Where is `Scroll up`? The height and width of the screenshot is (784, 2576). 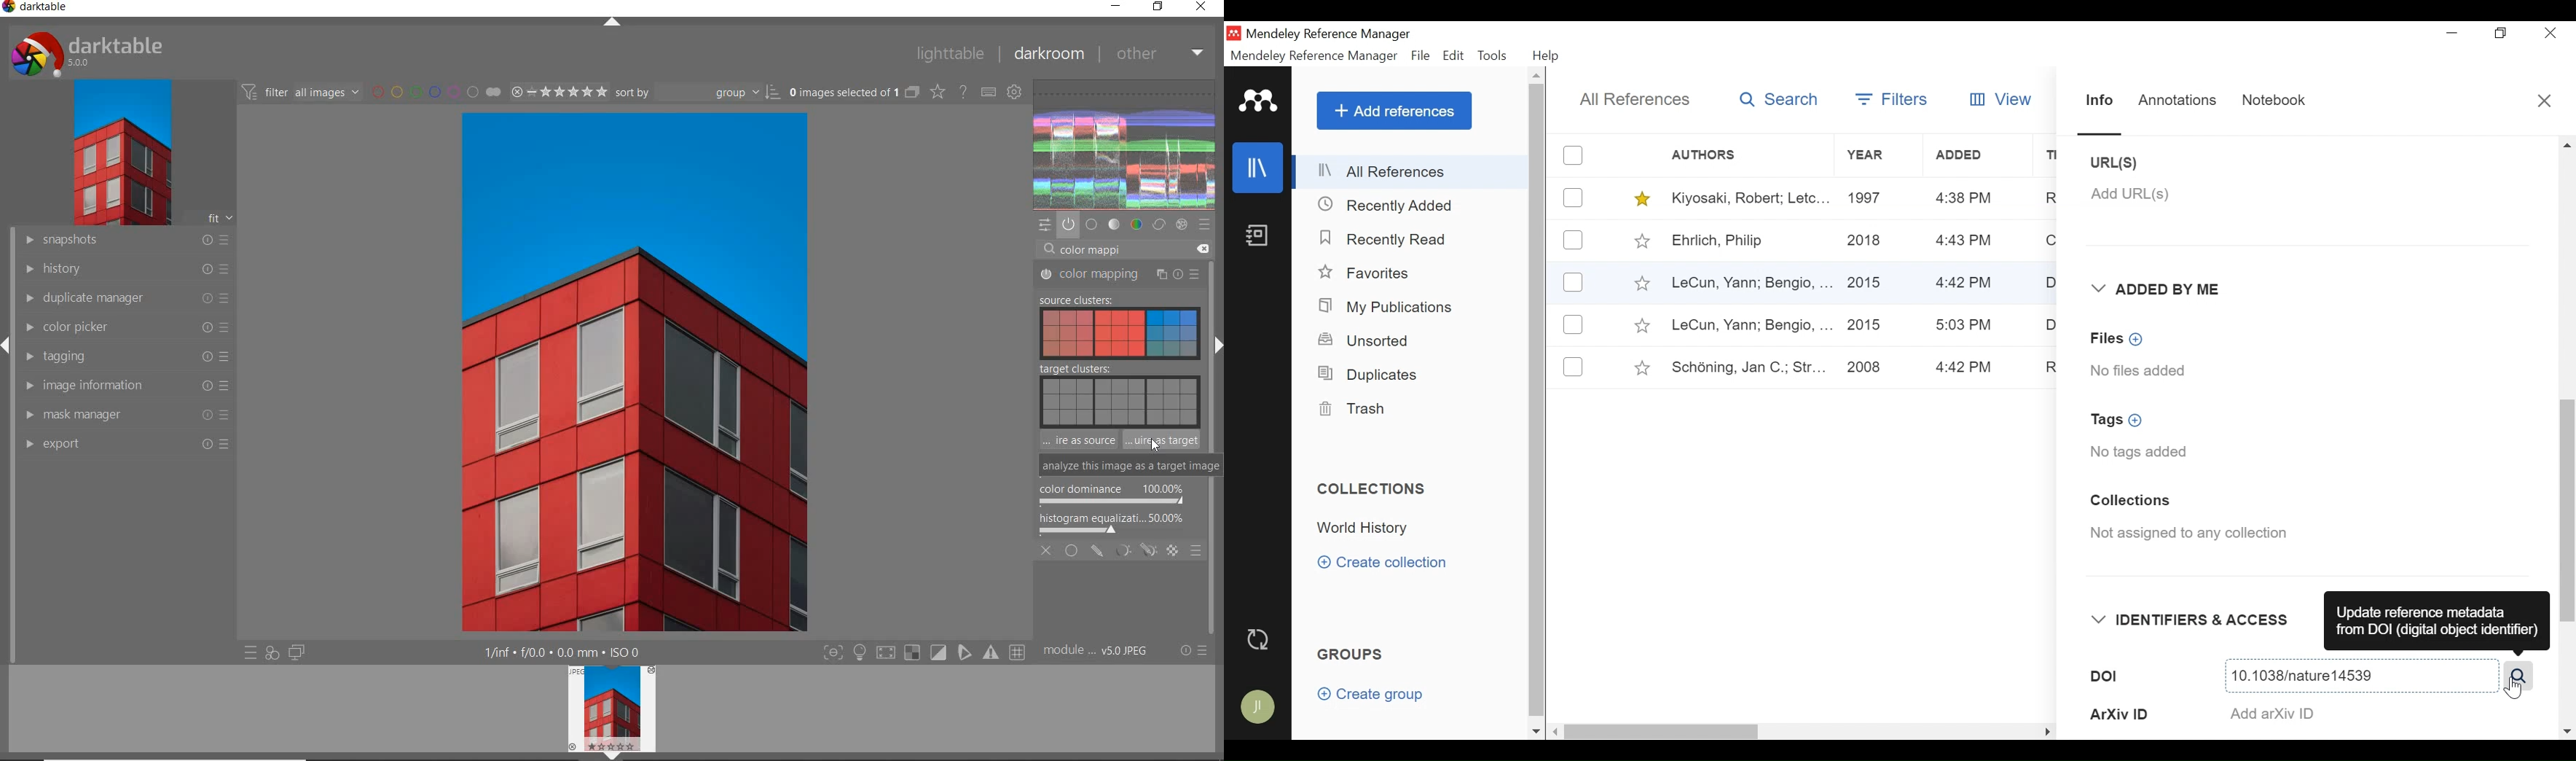
Scroll up is located at coordinates (1538, 78).